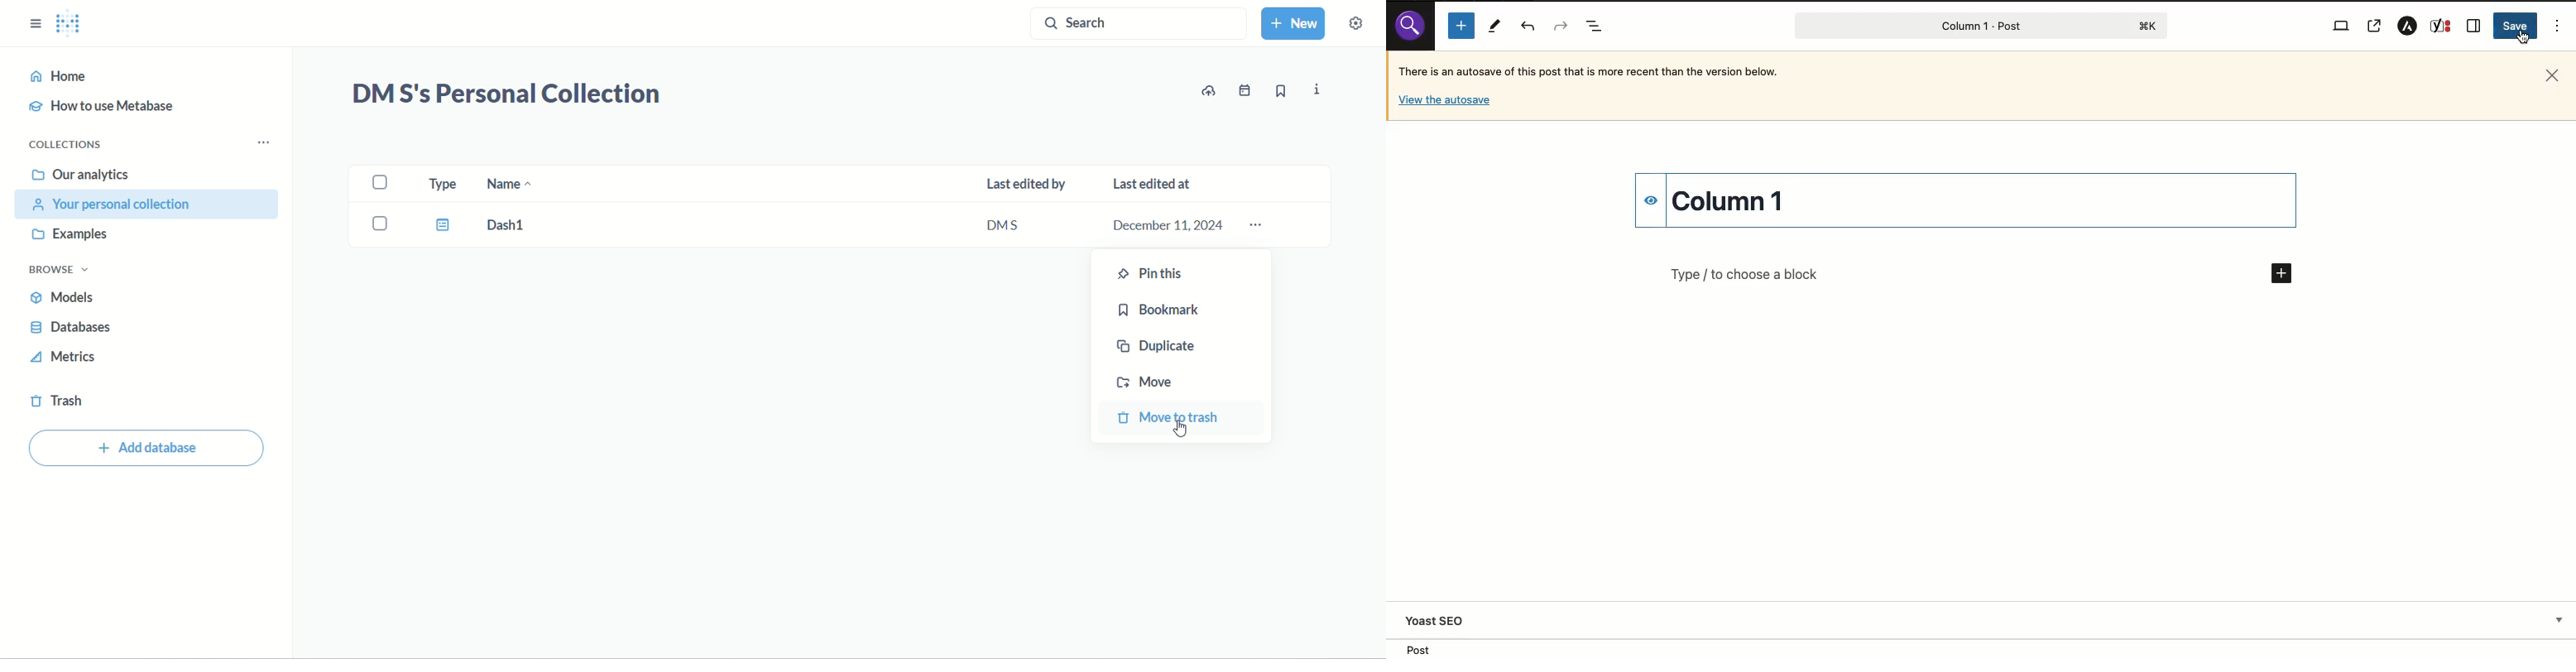  Describe the element at coordinates (1166, 224) in the screenshot. I see `December 11,2024` at that location.